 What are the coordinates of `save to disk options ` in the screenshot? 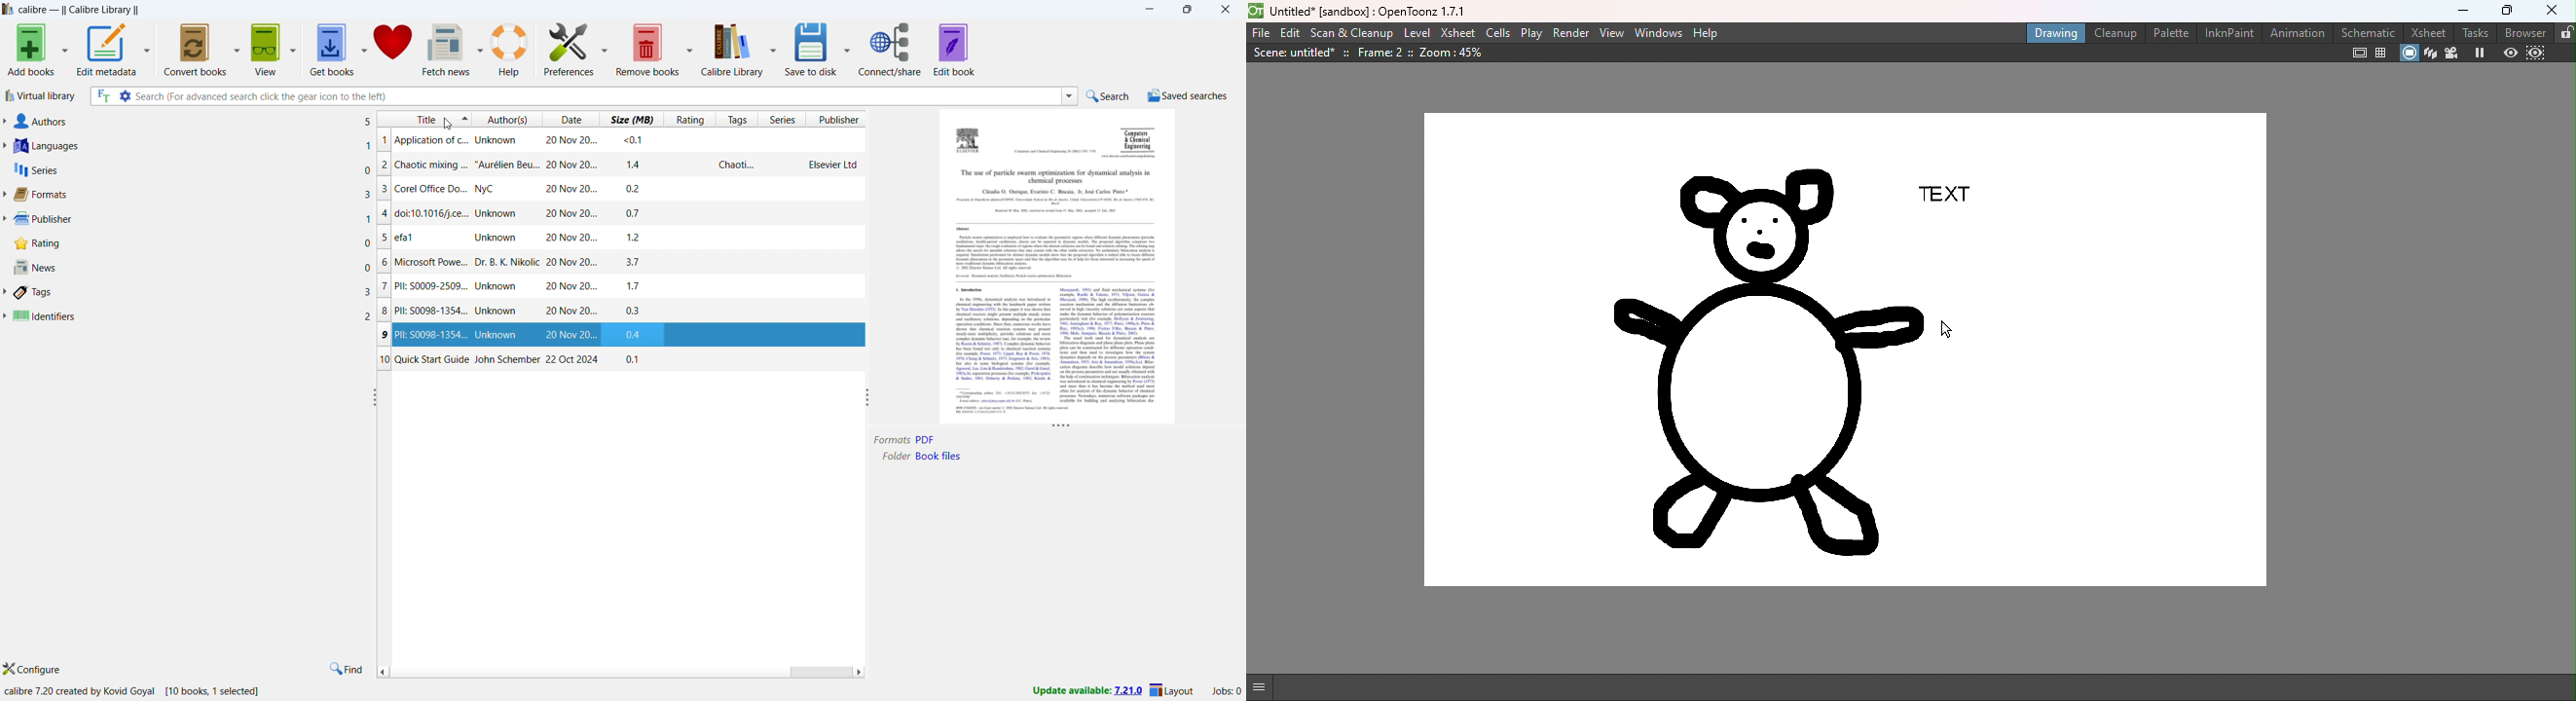 It's located at (845, 49).